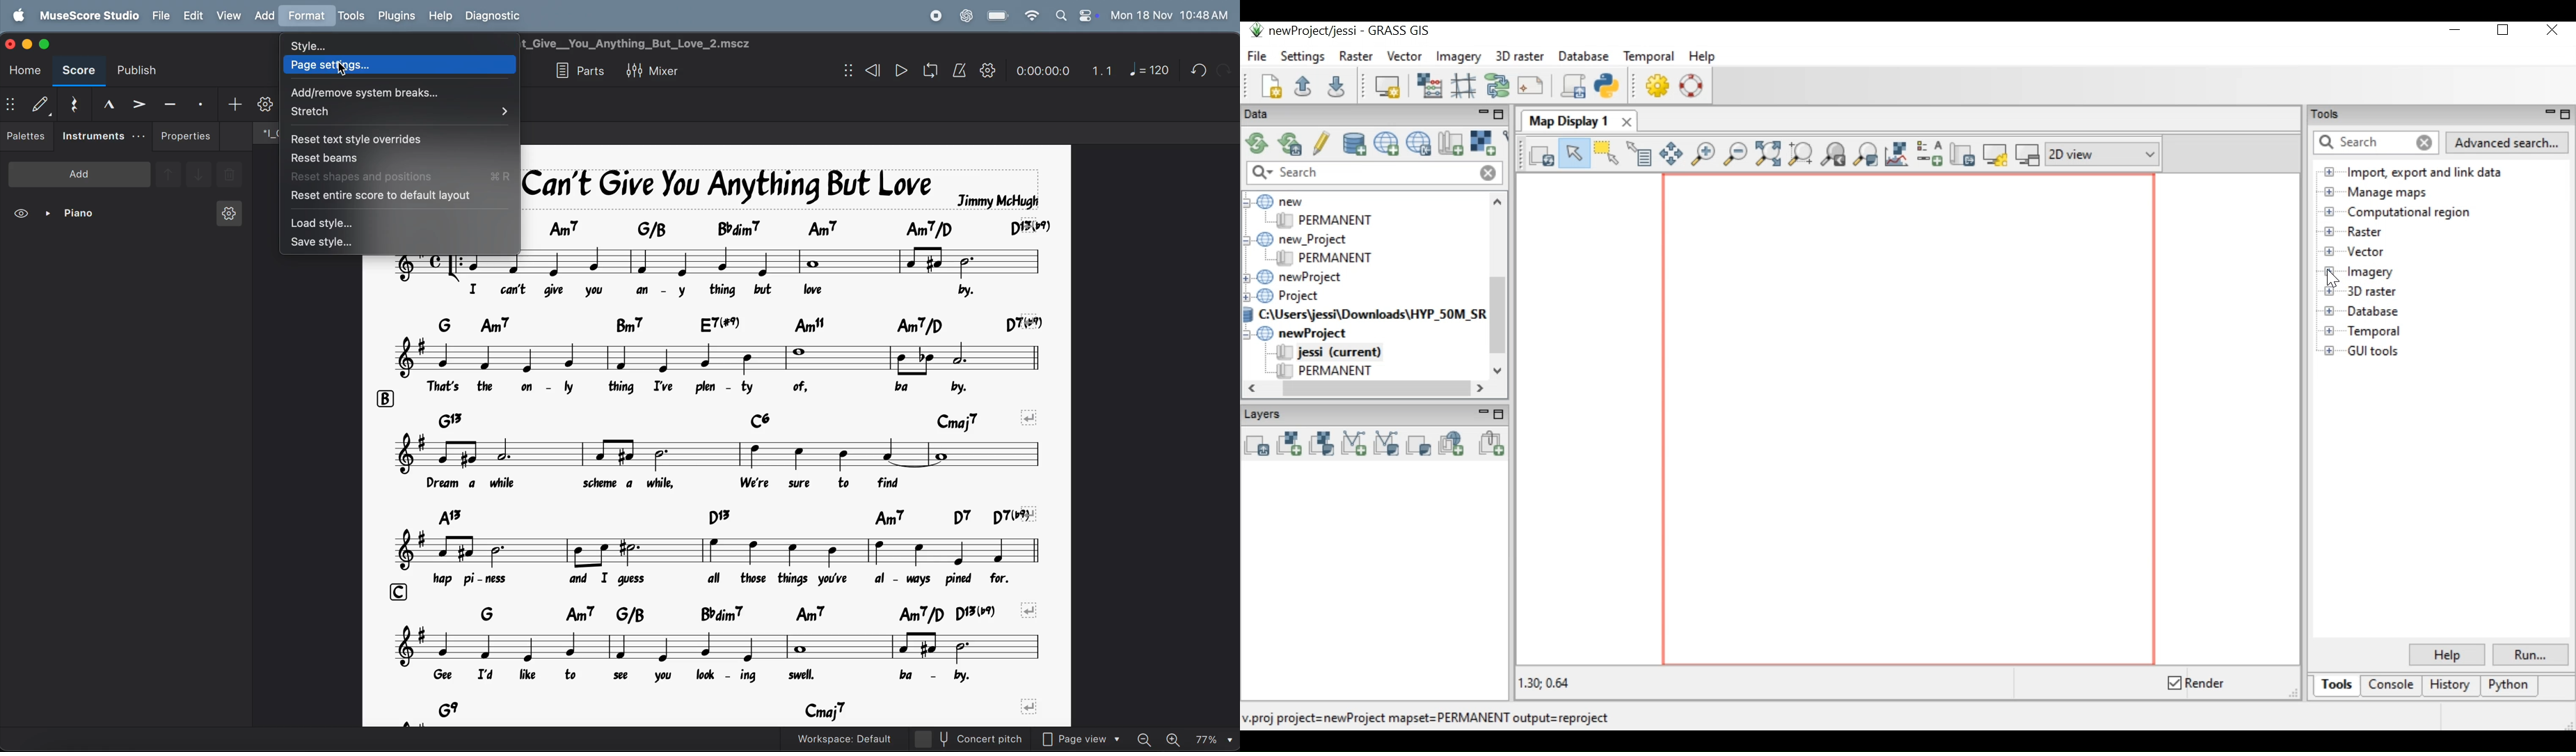 The width and height of the screenshot is (2576, 756). What do you see at coordinates (396, 222) in the screenshot?
I see `load style` at bounding box center [396, 222].